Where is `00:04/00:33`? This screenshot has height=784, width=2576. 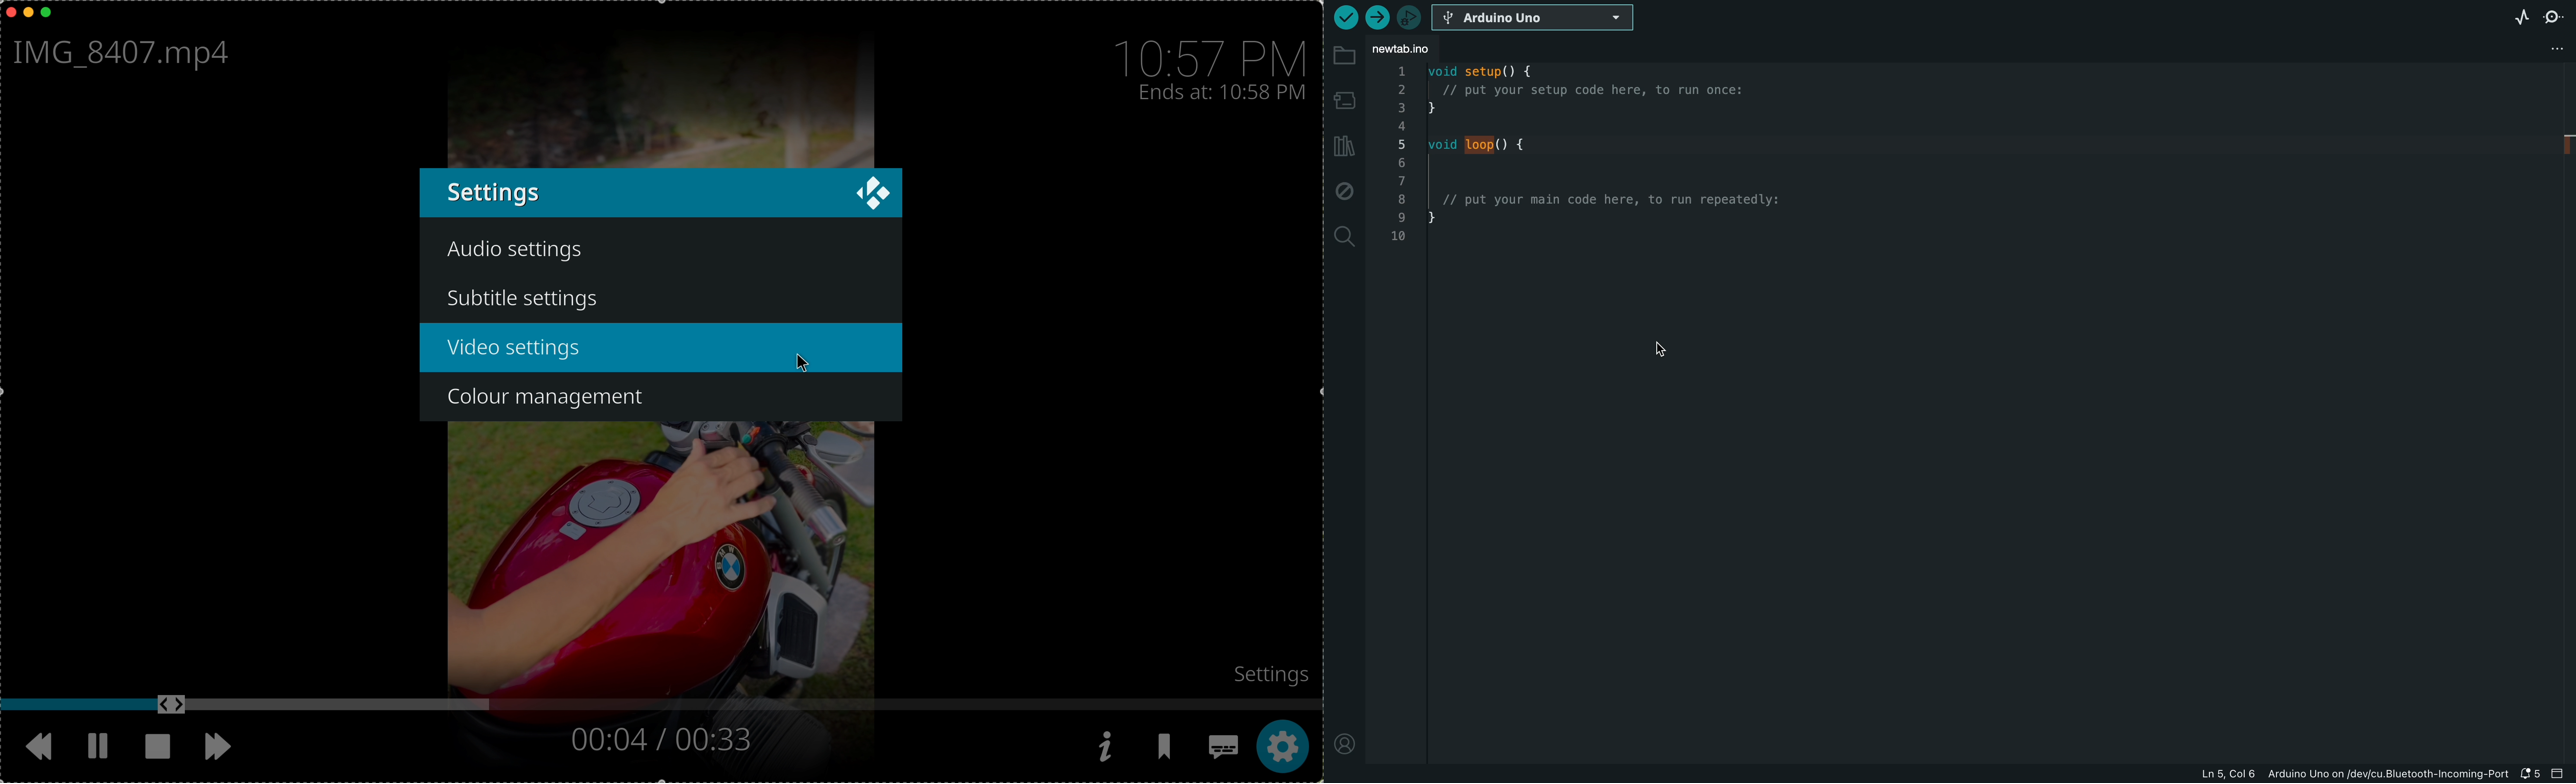
00:04/00:33 is located at coordinates (659, 739).